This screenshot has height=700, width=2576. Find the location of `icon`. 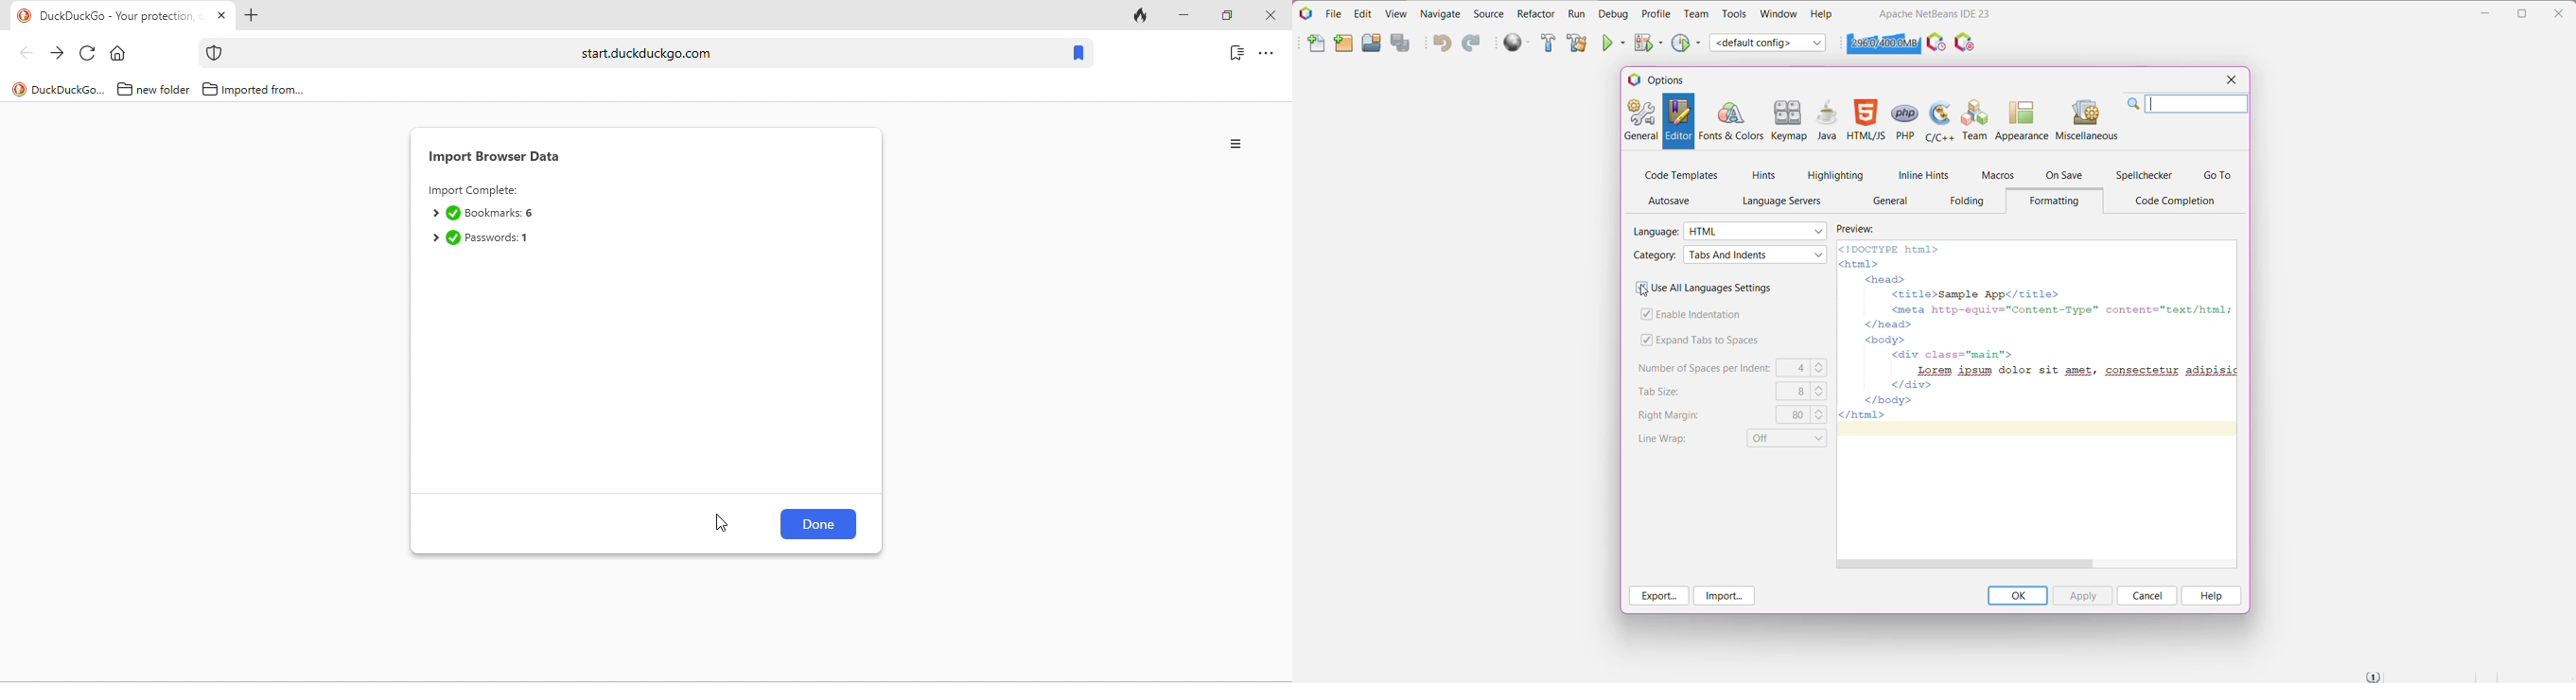

icon is located at coordinates (215, 53).